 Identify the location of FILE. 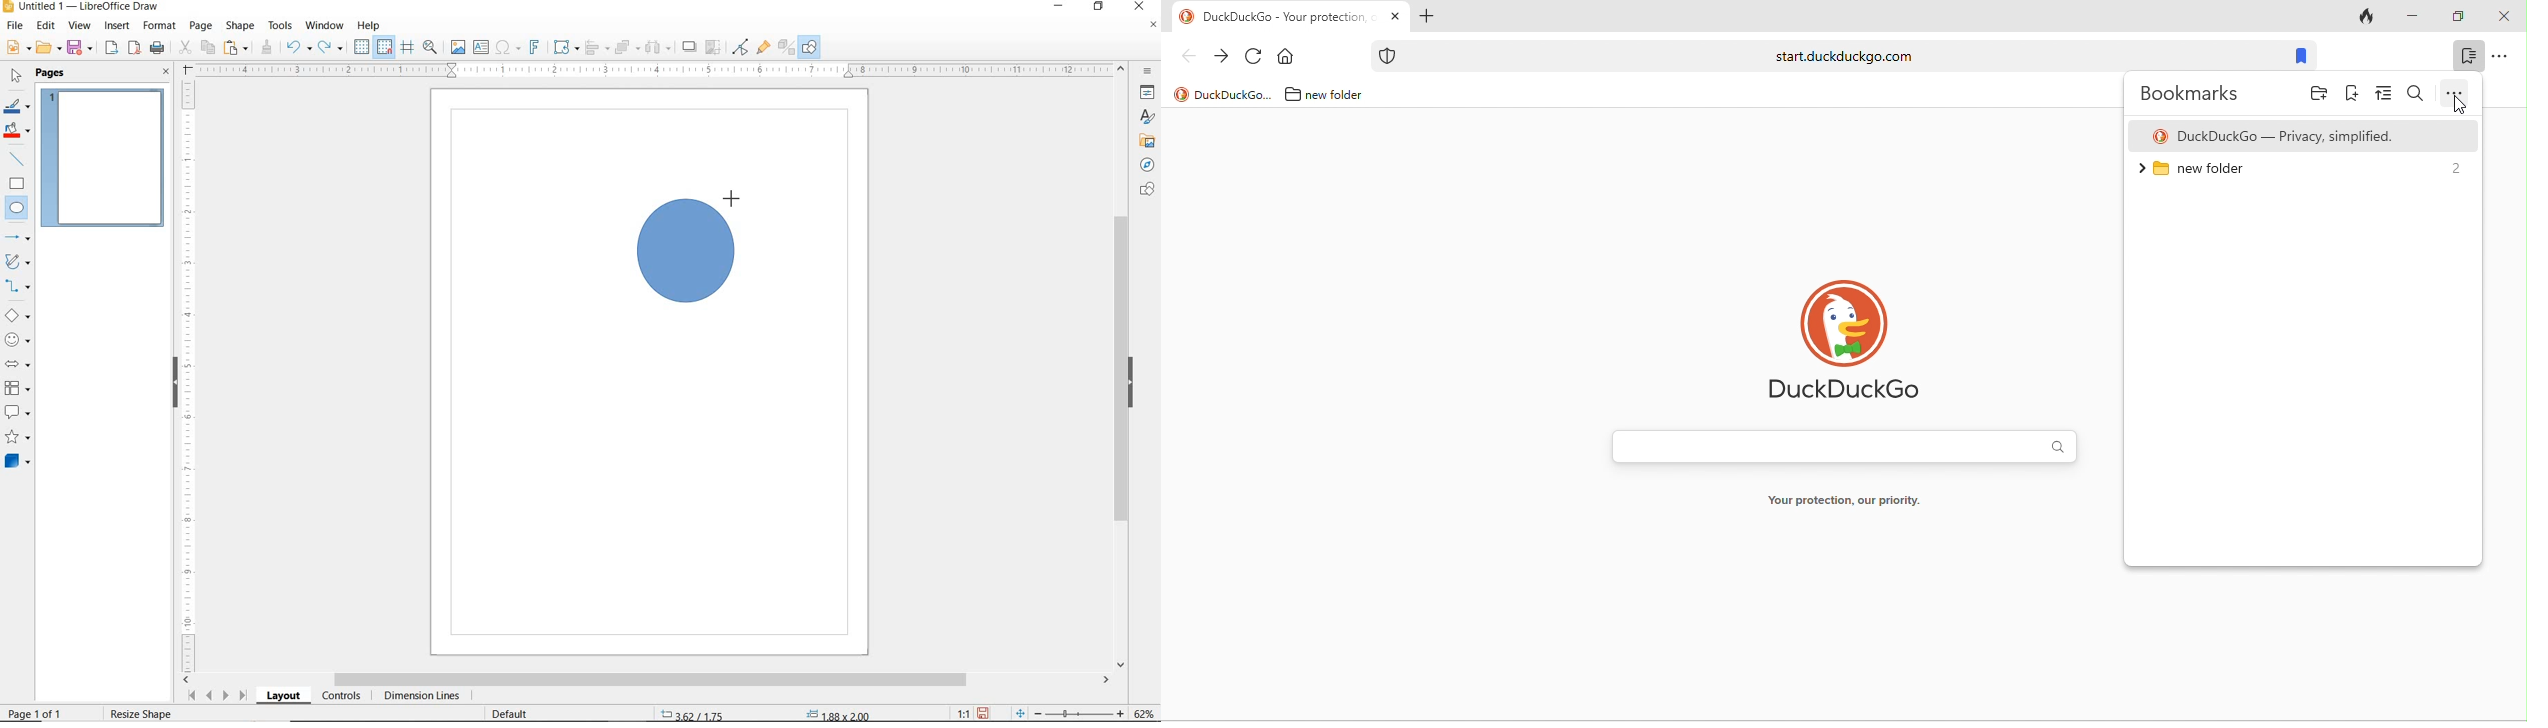
(16, 28).